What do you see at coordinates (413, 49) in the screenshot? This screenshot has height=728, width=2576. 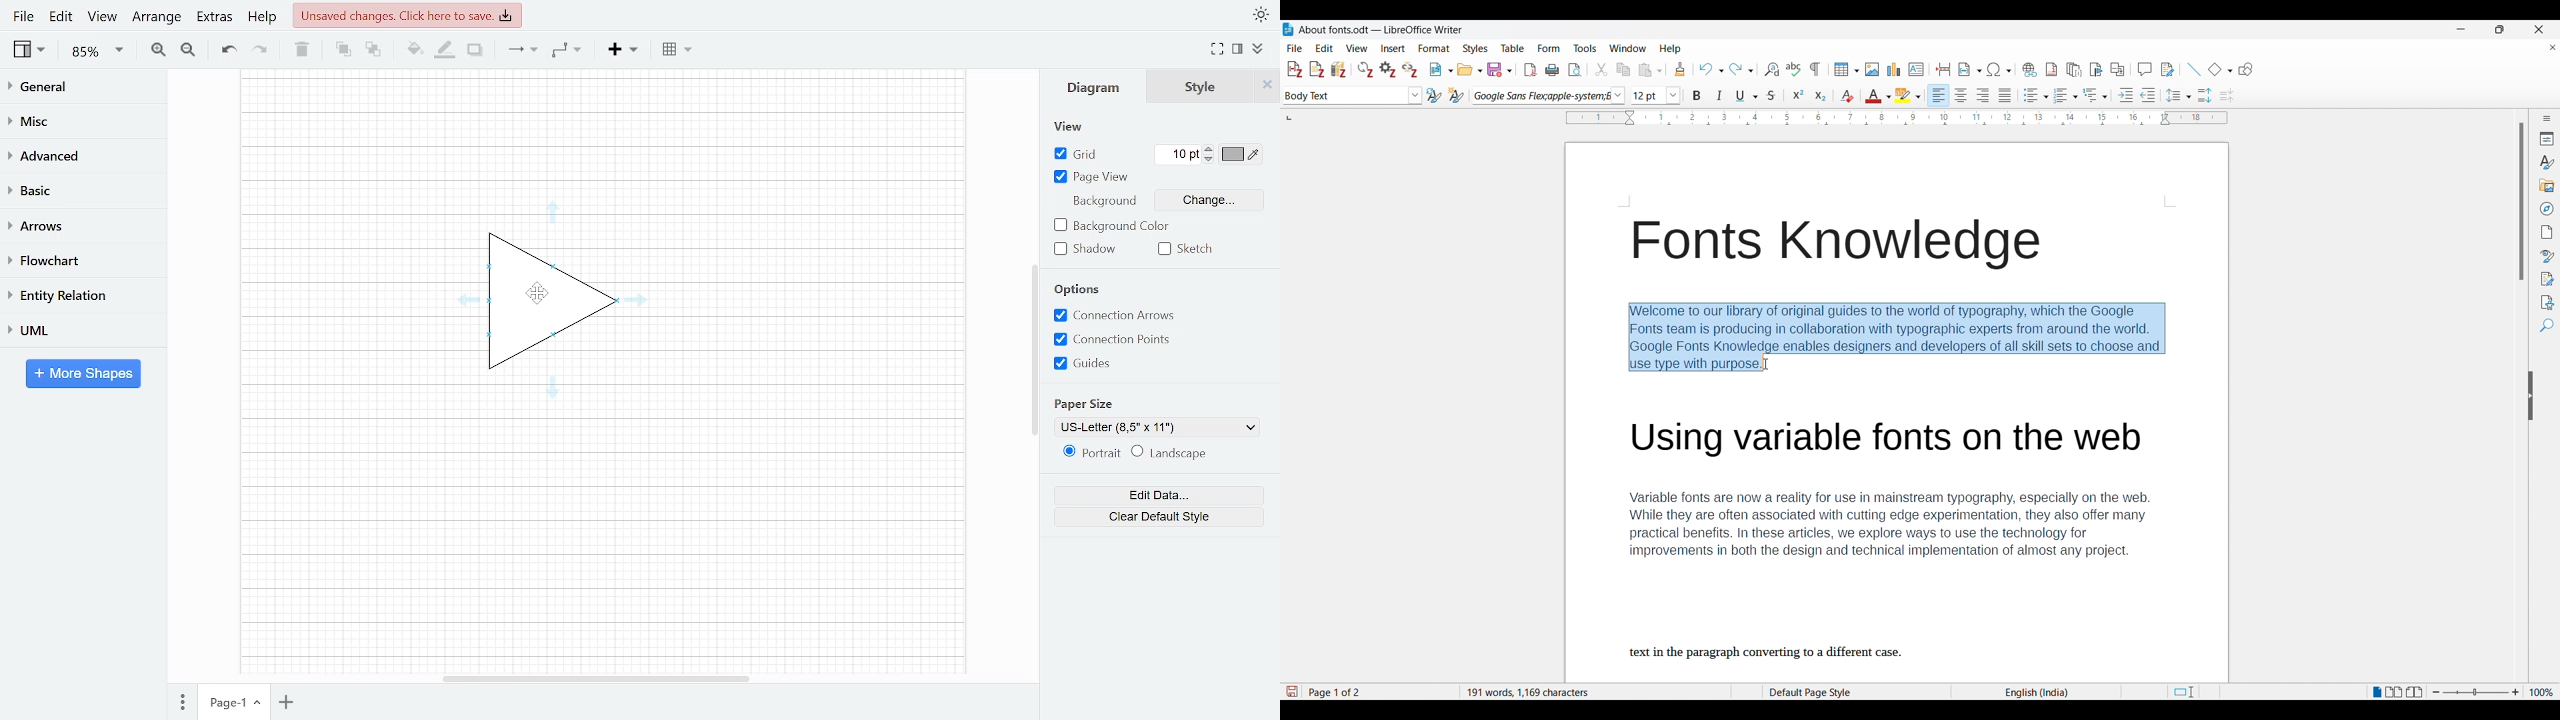 I see `Fill color` at bounding box center [413, 49].